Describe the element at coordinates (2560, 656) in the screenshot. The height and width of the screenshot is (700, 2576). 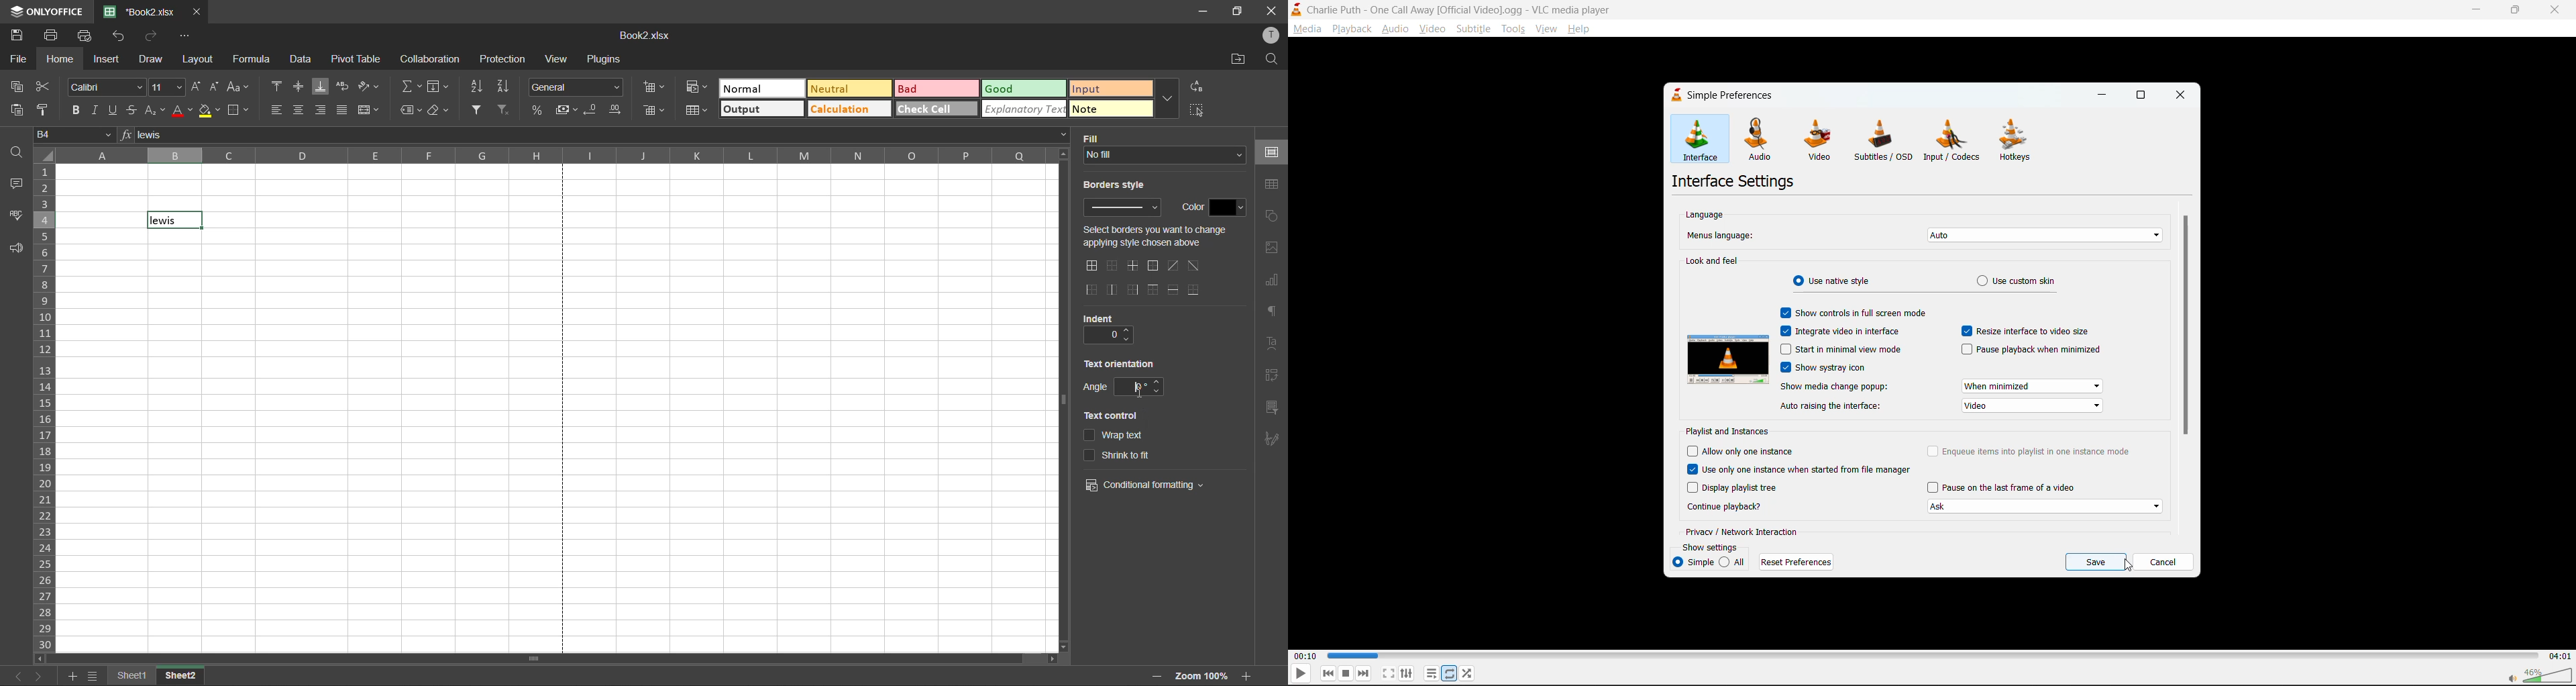
I see `04:01` at that location.